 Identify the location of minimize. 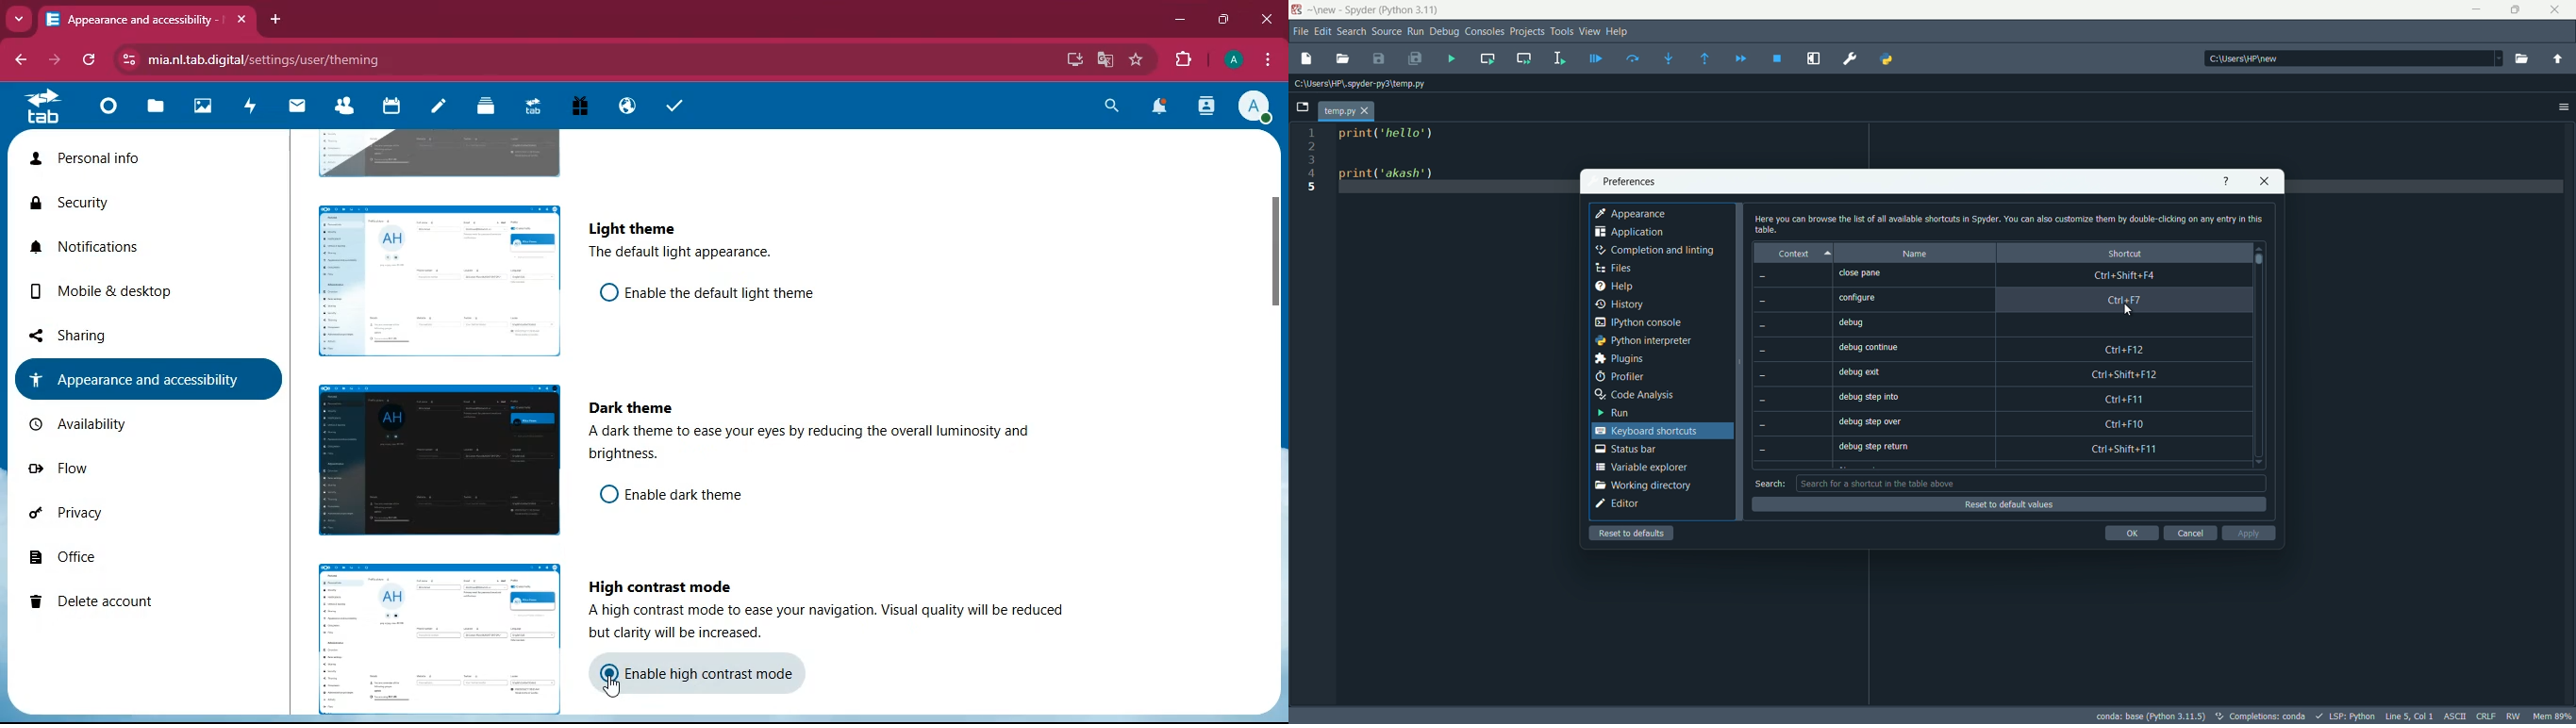
(2475, 10).